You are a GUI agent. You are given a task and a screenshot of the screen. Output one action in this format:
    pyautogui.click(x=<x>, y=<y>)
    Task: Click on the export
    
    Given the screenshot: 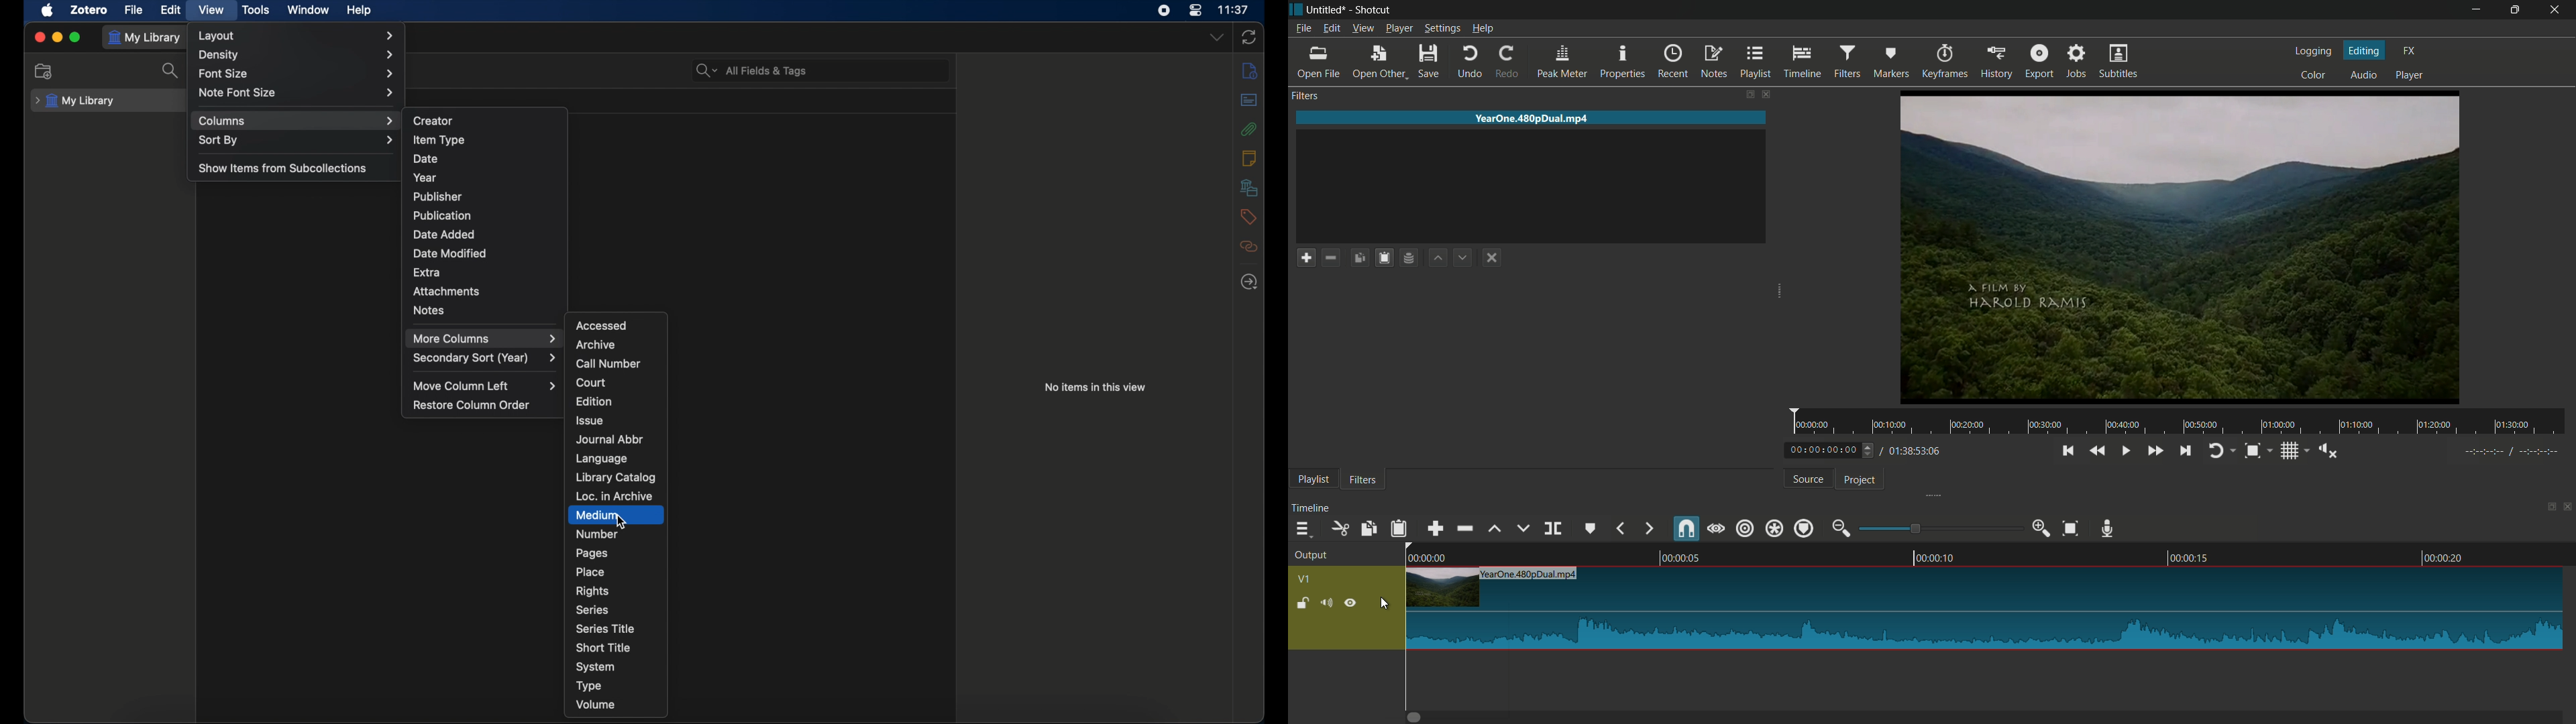 What is the action you would take?
    pyautogui.click(x=2040, y=62)
    